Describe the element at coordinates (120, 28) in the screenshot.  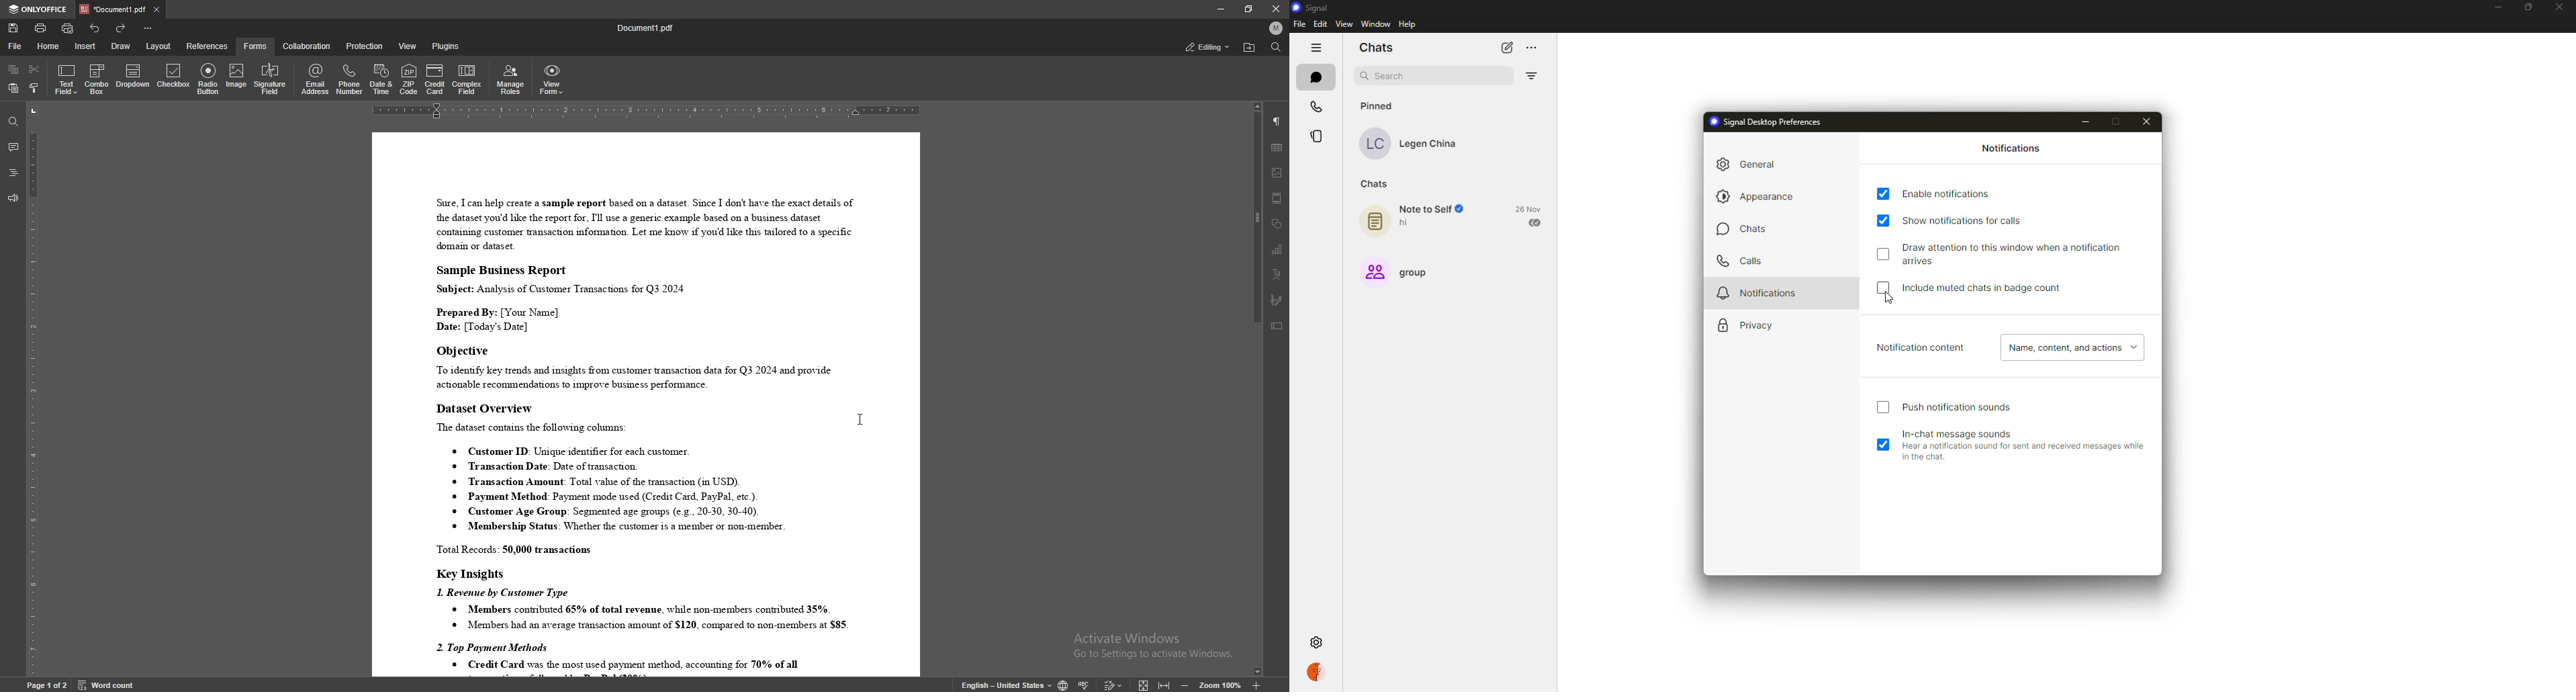
I see `redo` at that location.